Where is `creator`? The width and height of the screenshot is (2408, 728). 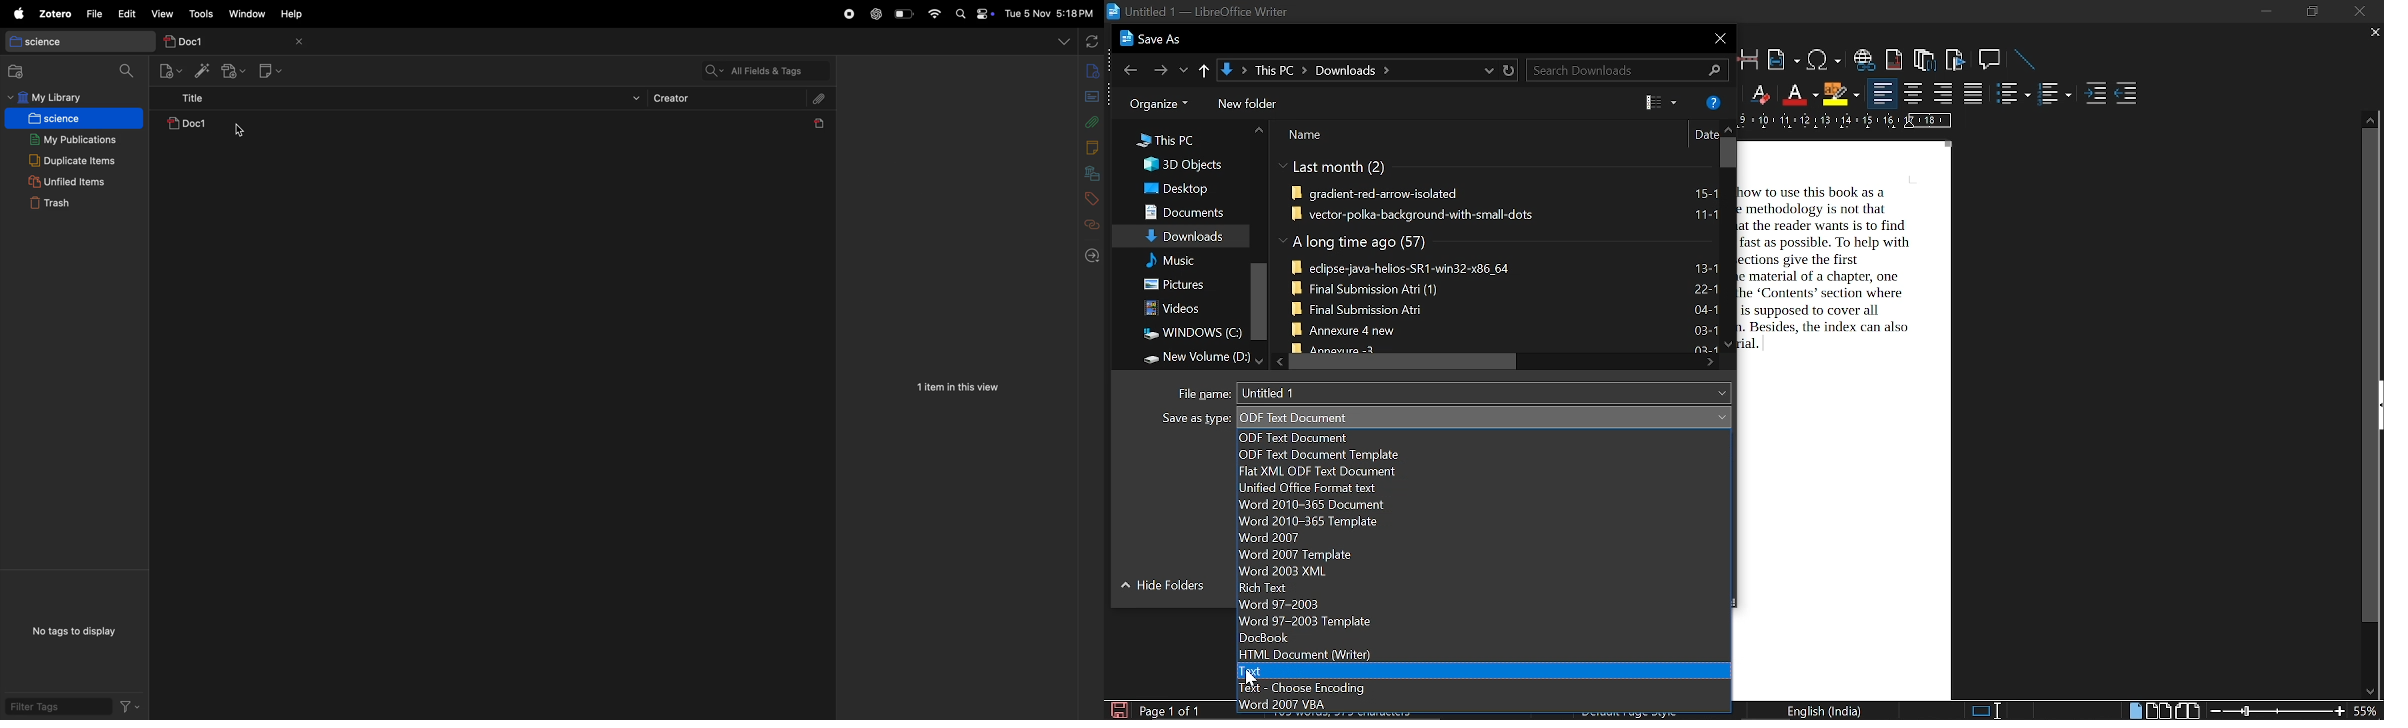
creator is located at coordinates (727, 100).